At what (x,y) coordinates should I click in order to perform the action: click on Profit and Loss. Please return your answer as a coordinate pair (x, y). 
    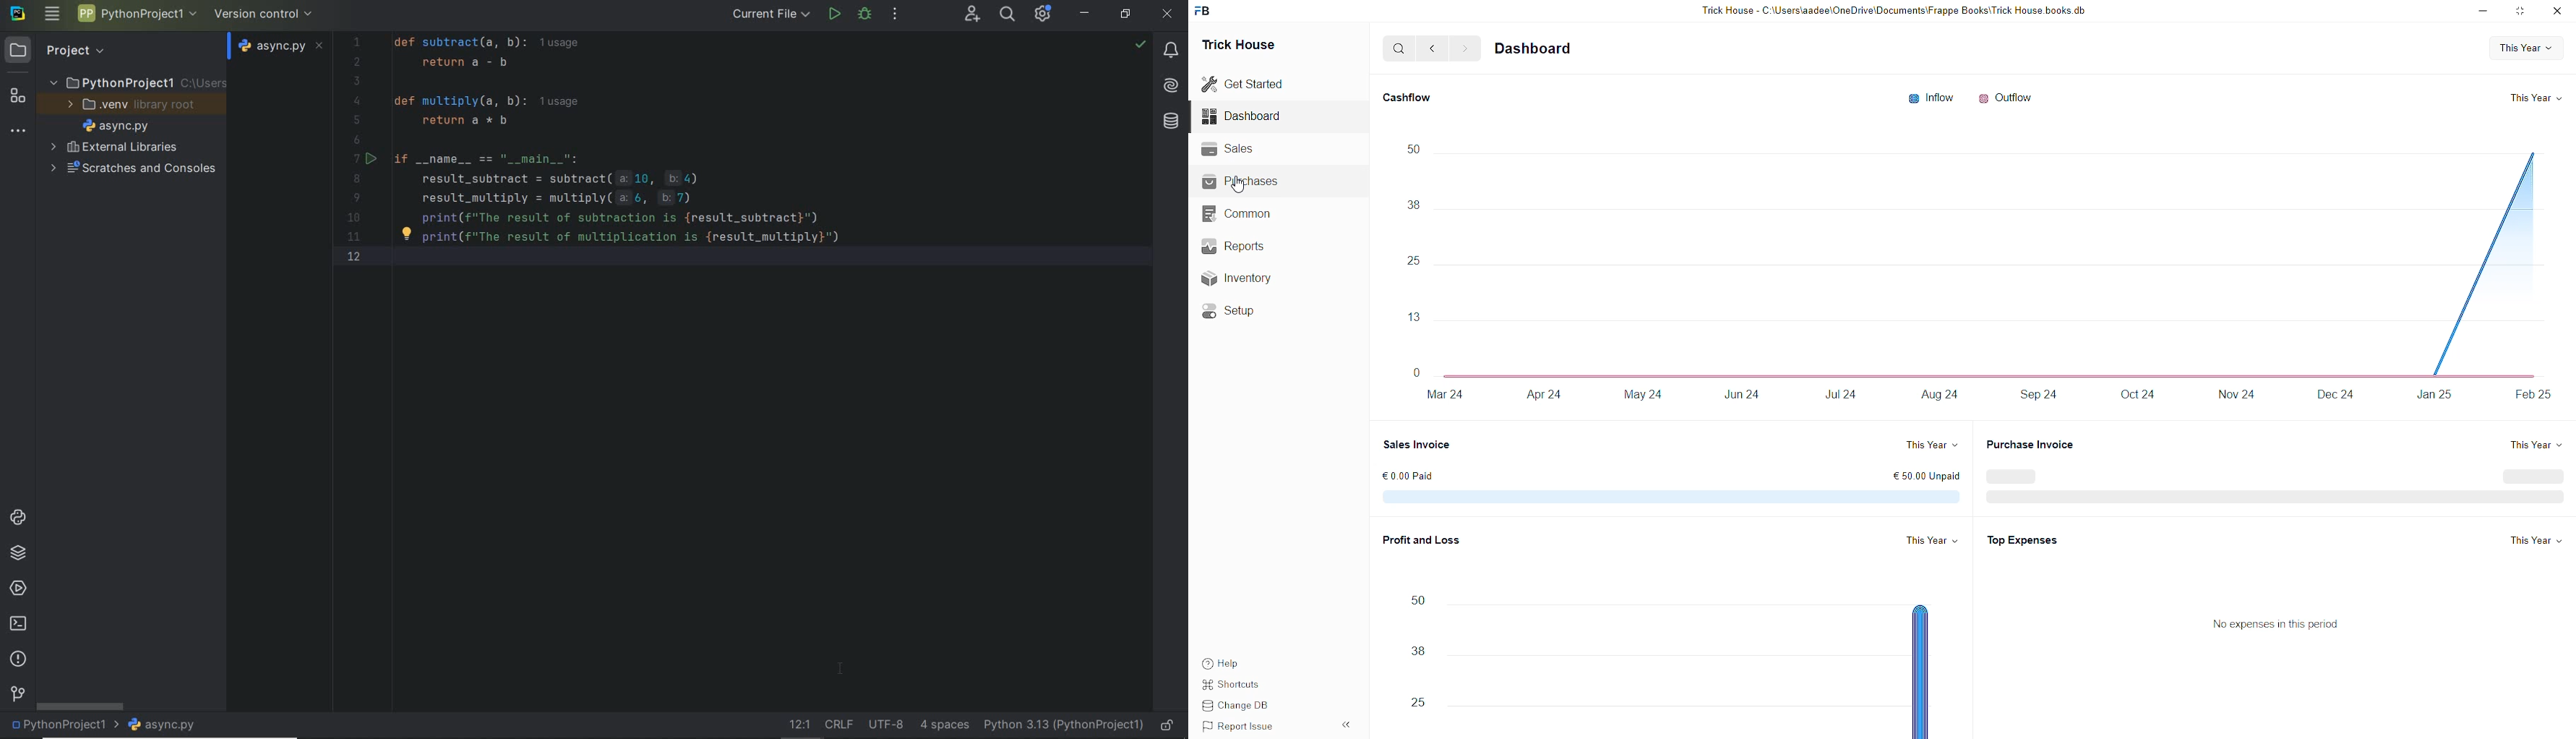
    Looking at the image, I should click on (1420, 537).